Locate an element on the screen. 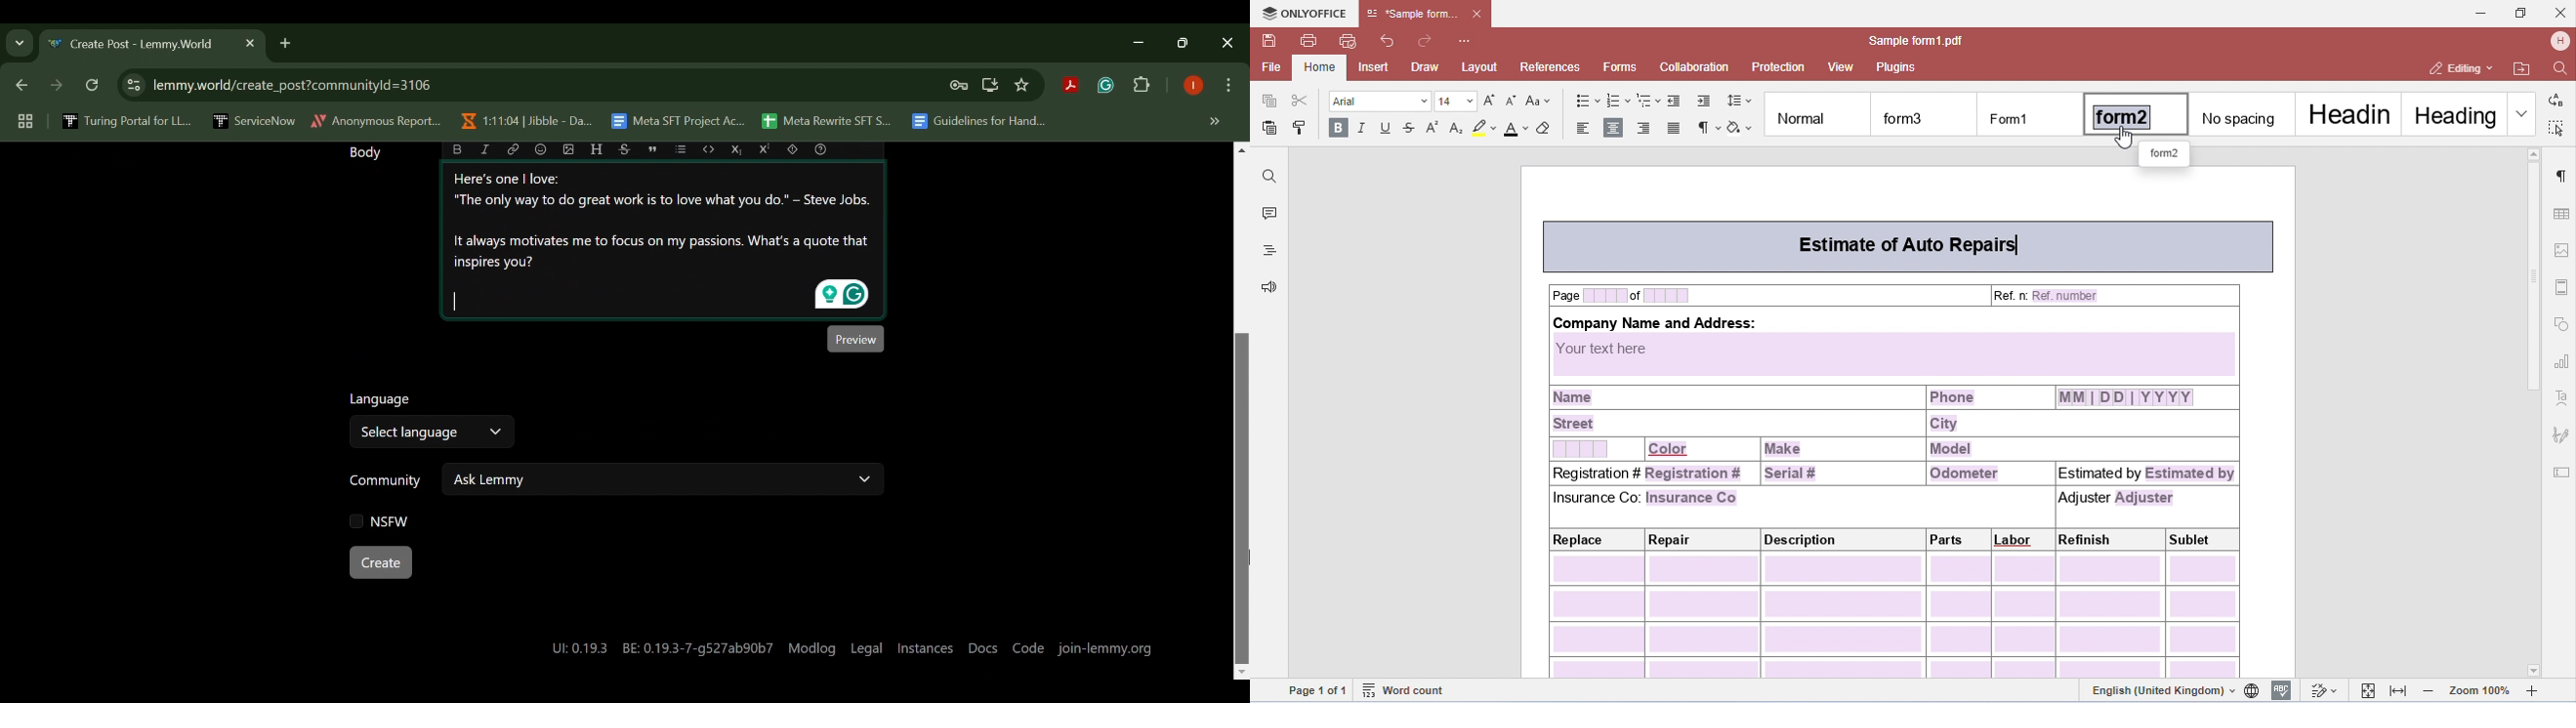 The height and width of the screenshot is (728, 2576). Extensions is located at coordinates (1143, 86).